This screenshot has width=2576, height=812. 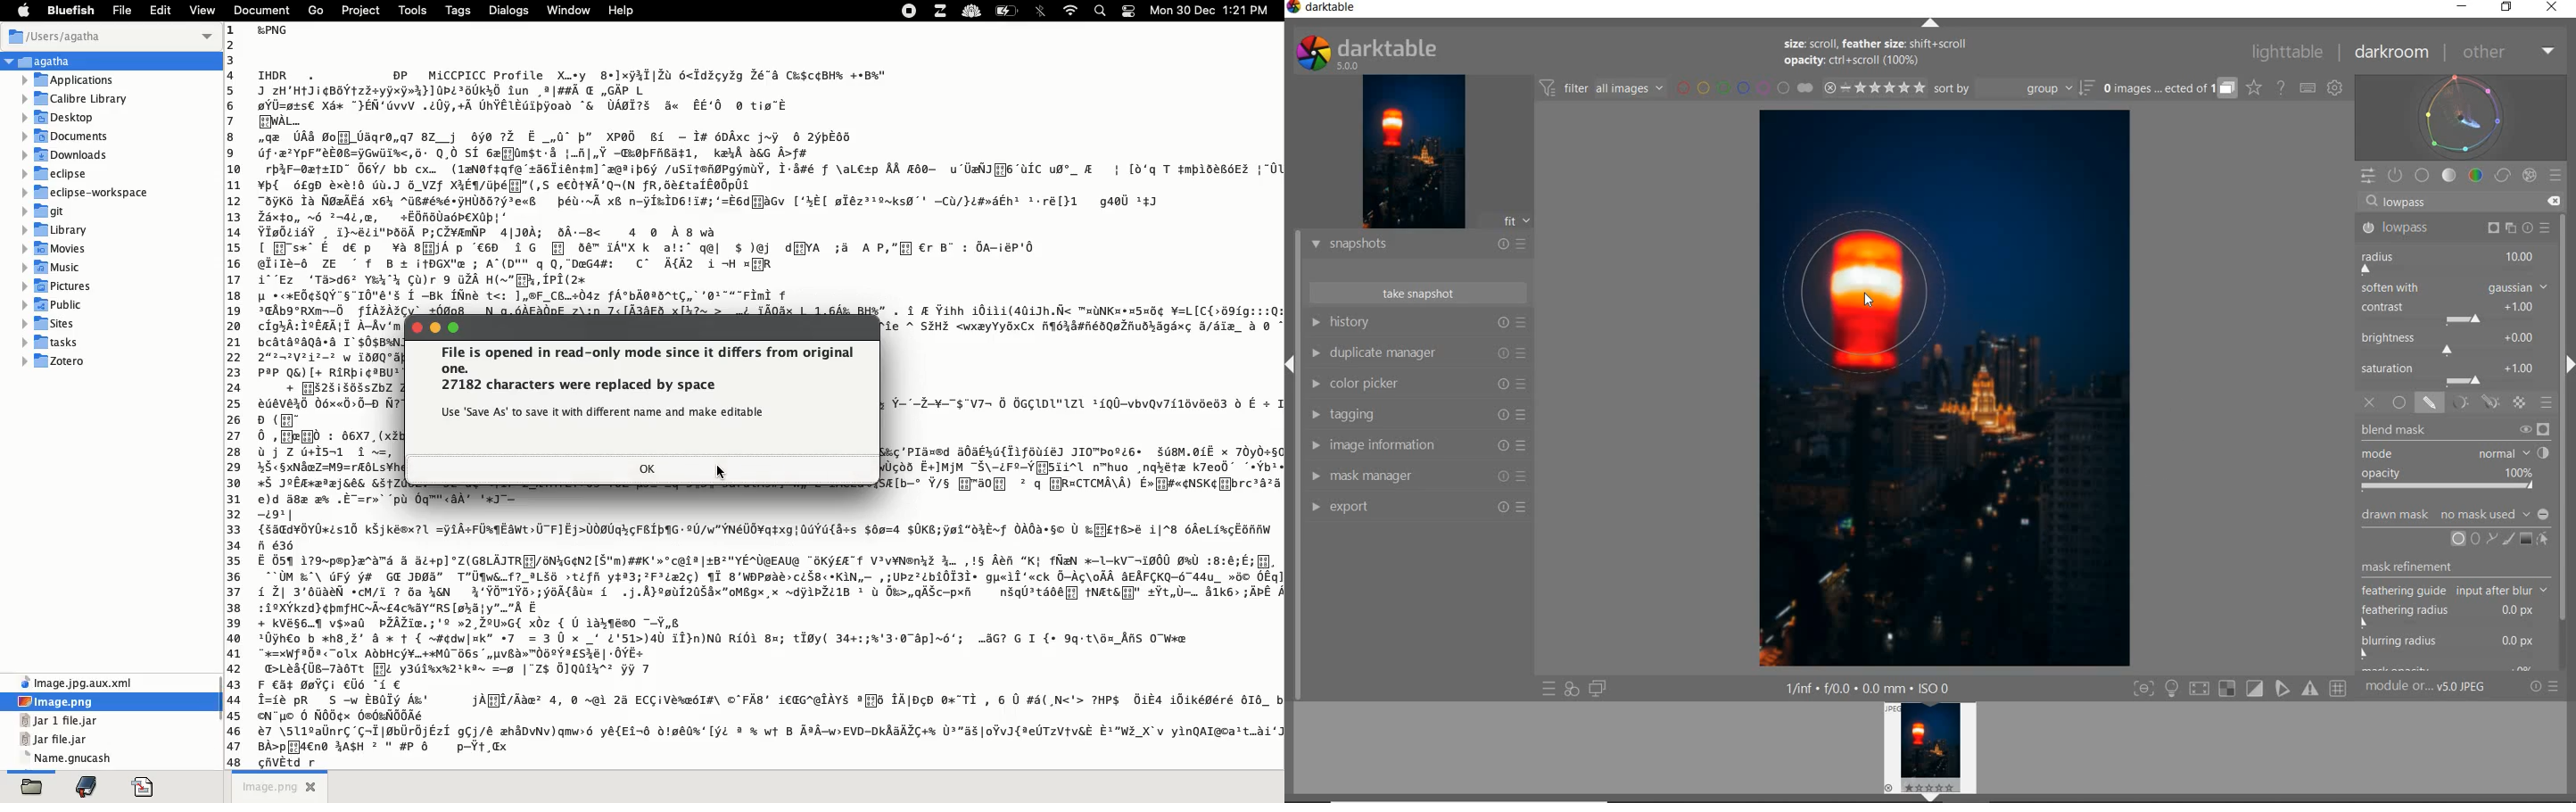 I want to click on TAGGING, so click(x=1417, y=416).